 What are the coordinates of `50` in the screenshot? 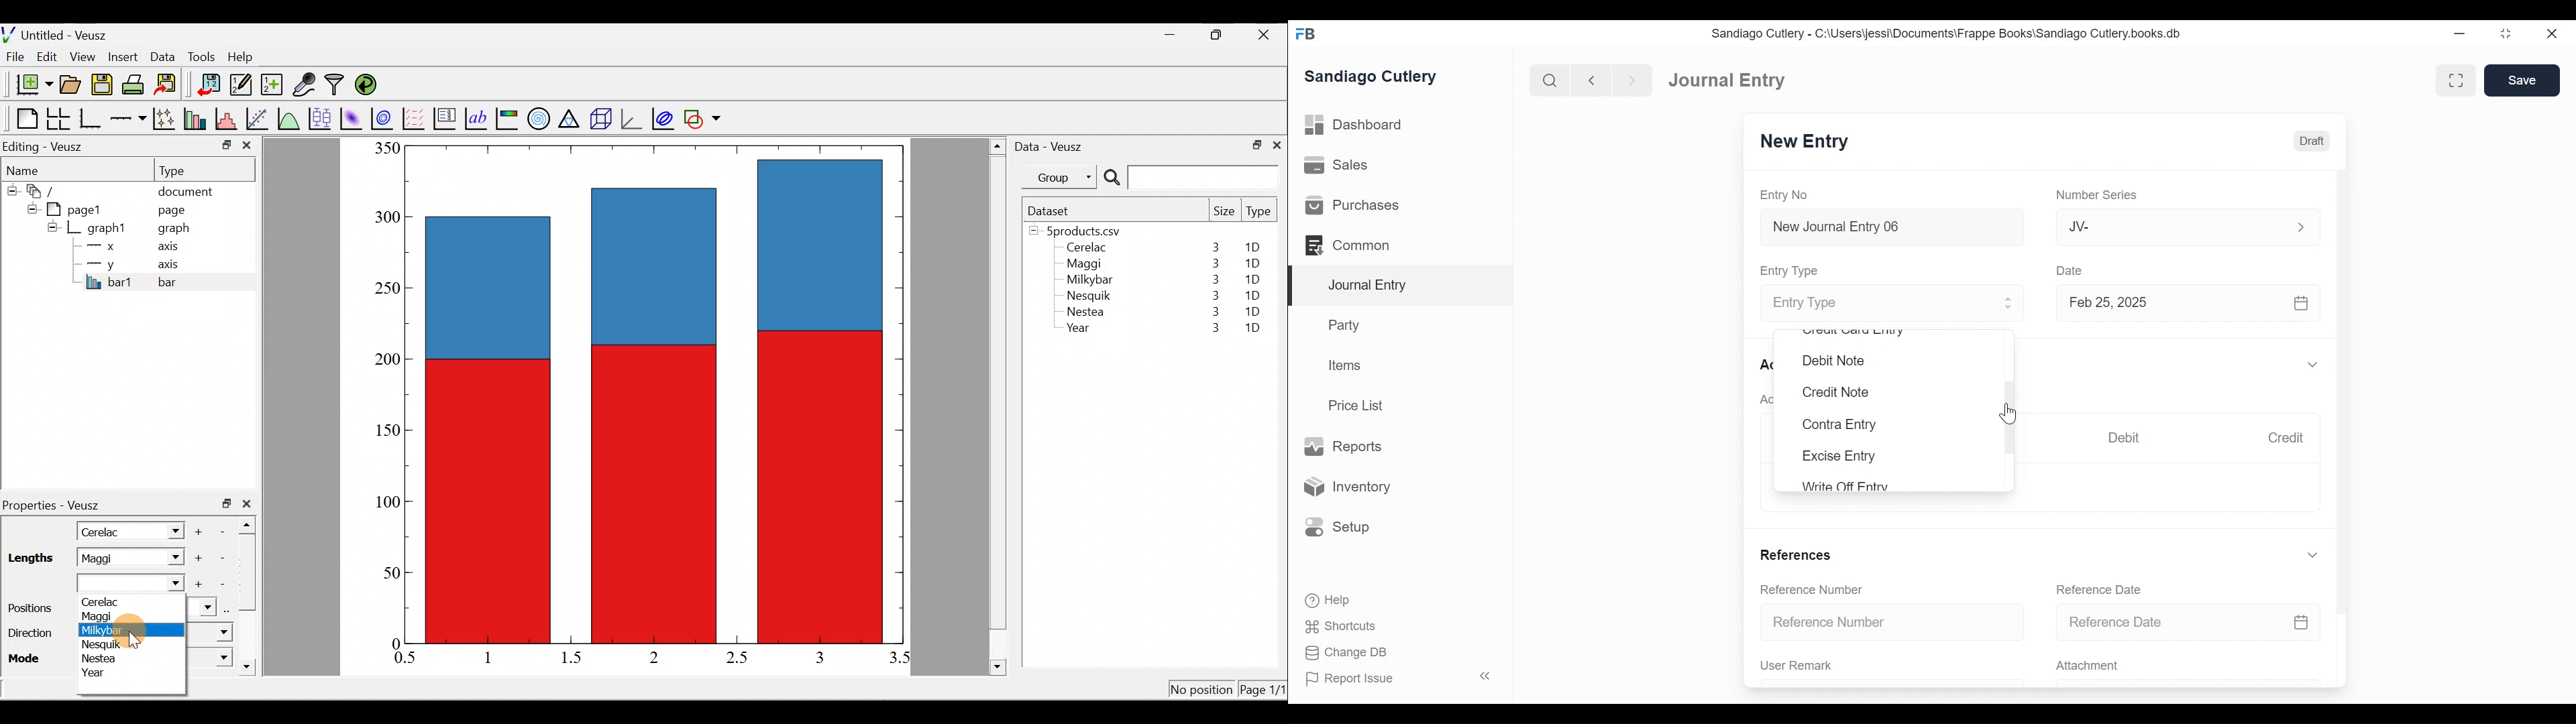 It's located at (382, 576).